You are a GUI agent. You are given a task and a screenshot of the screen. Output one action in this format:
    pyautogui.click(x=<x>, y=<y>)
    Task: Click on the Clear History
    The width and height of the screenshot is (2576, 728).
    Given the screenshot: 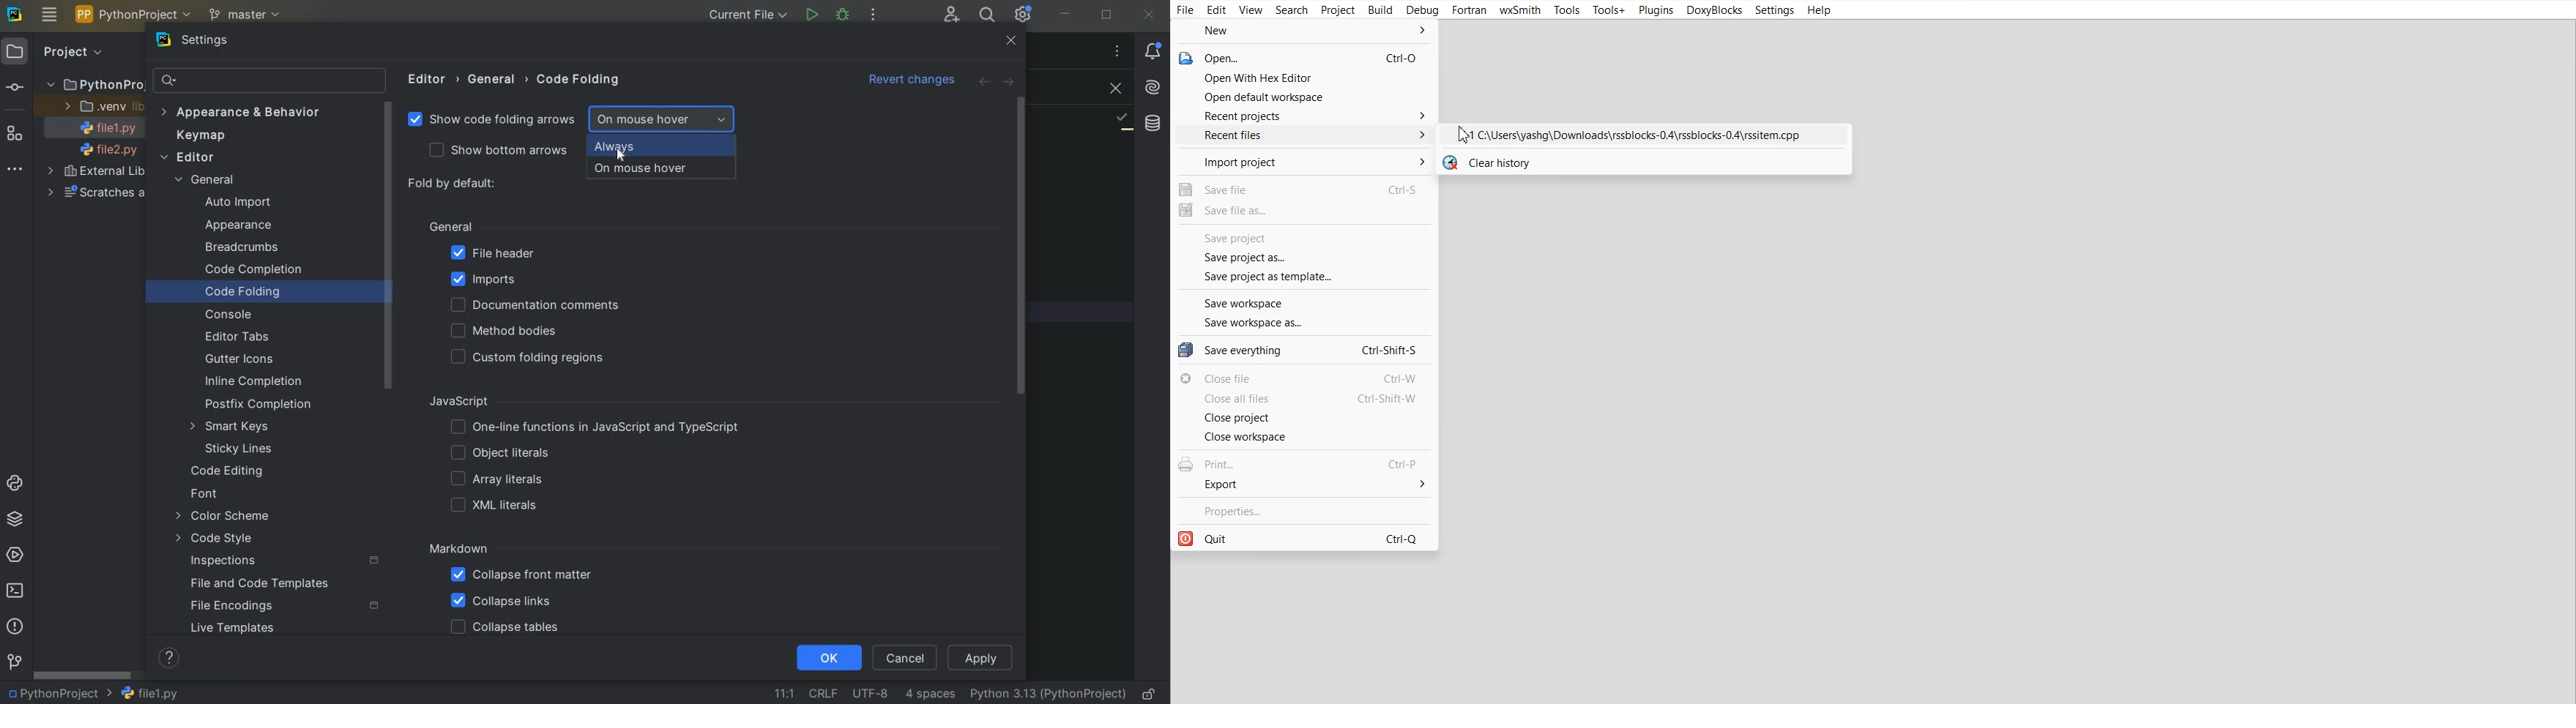 What is the action you would take?
    pyautogui.click(x=1642, y=162)
    